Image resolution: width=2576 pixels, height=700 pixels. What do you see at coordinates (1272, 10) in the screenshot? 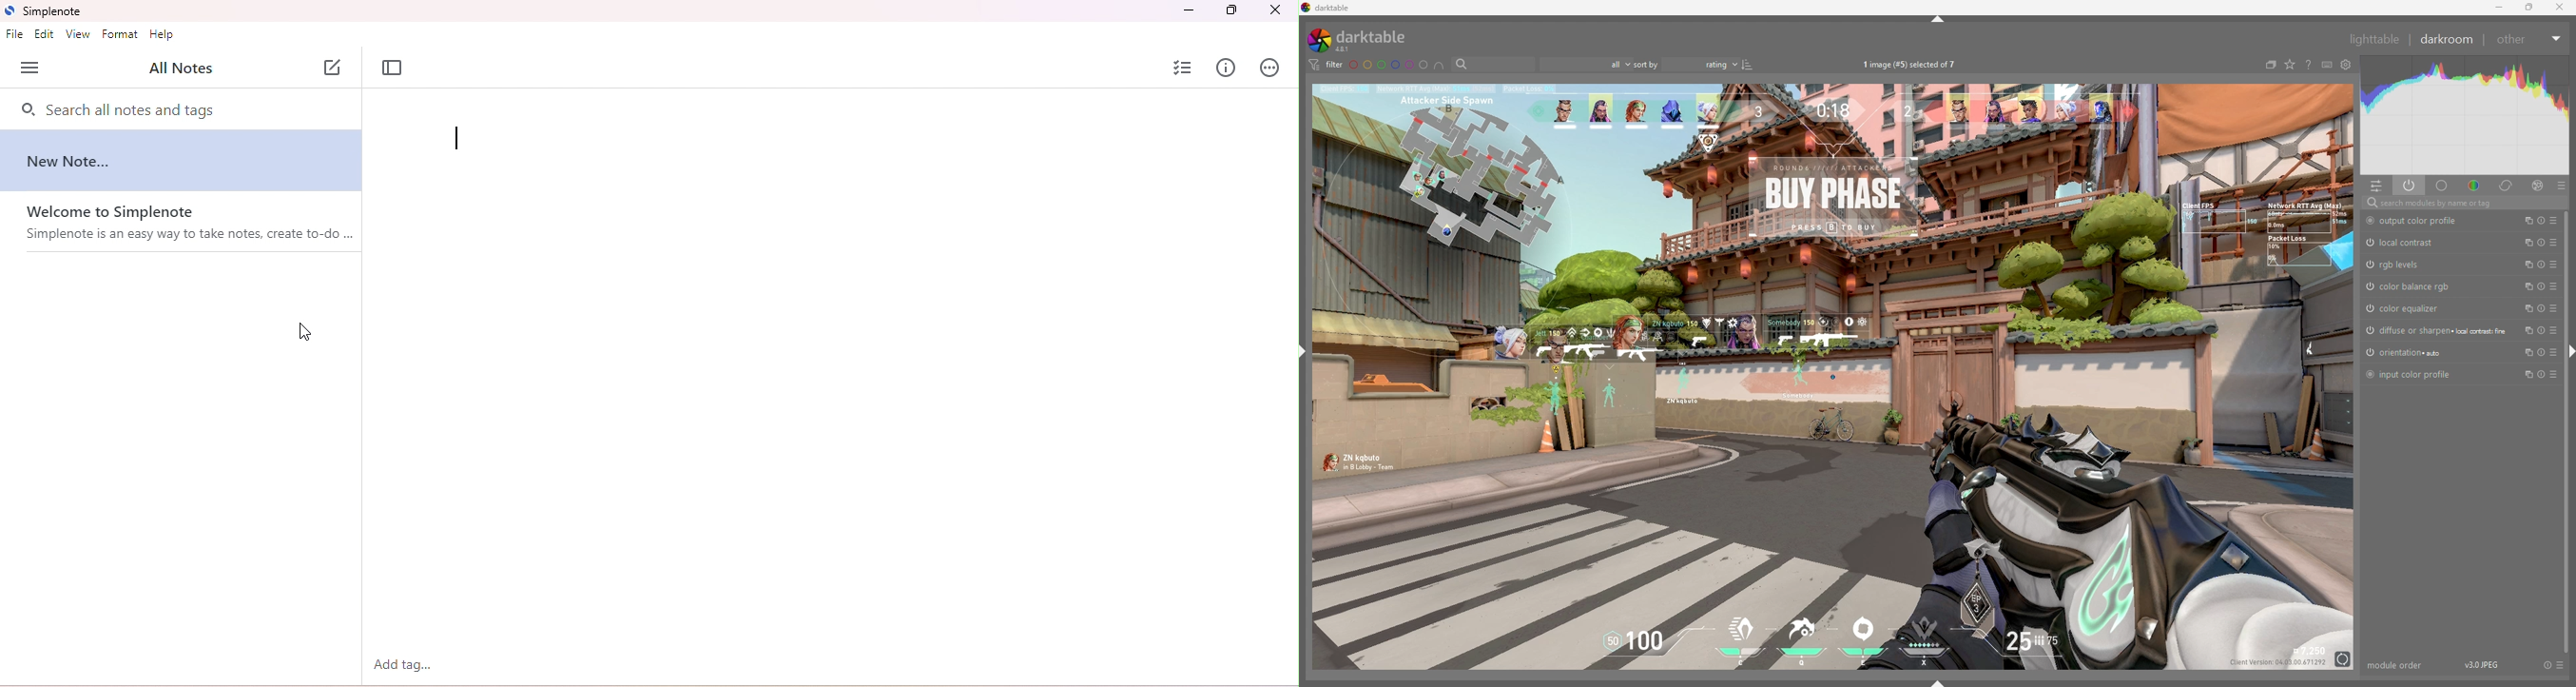
I see `close` at bounding box center [1272, 10].